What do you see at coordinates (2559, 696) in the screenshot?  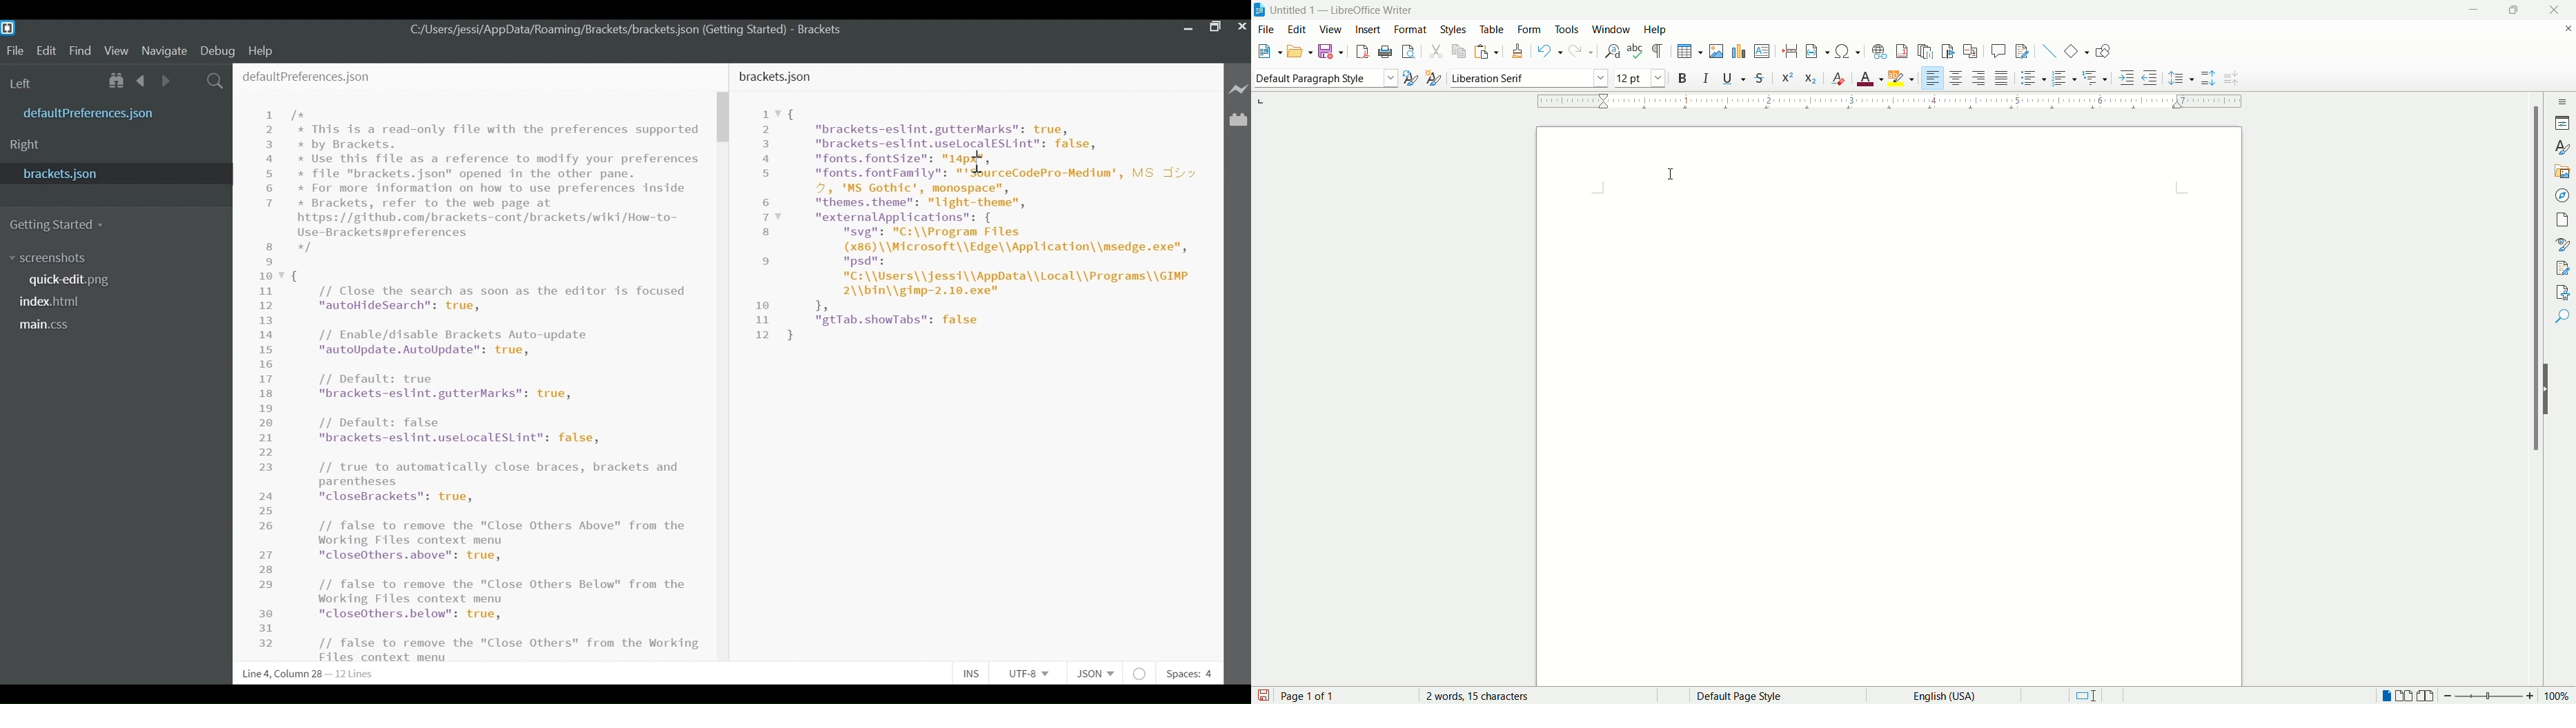 I see `zoom percent` at bounding box center [2559, 696].